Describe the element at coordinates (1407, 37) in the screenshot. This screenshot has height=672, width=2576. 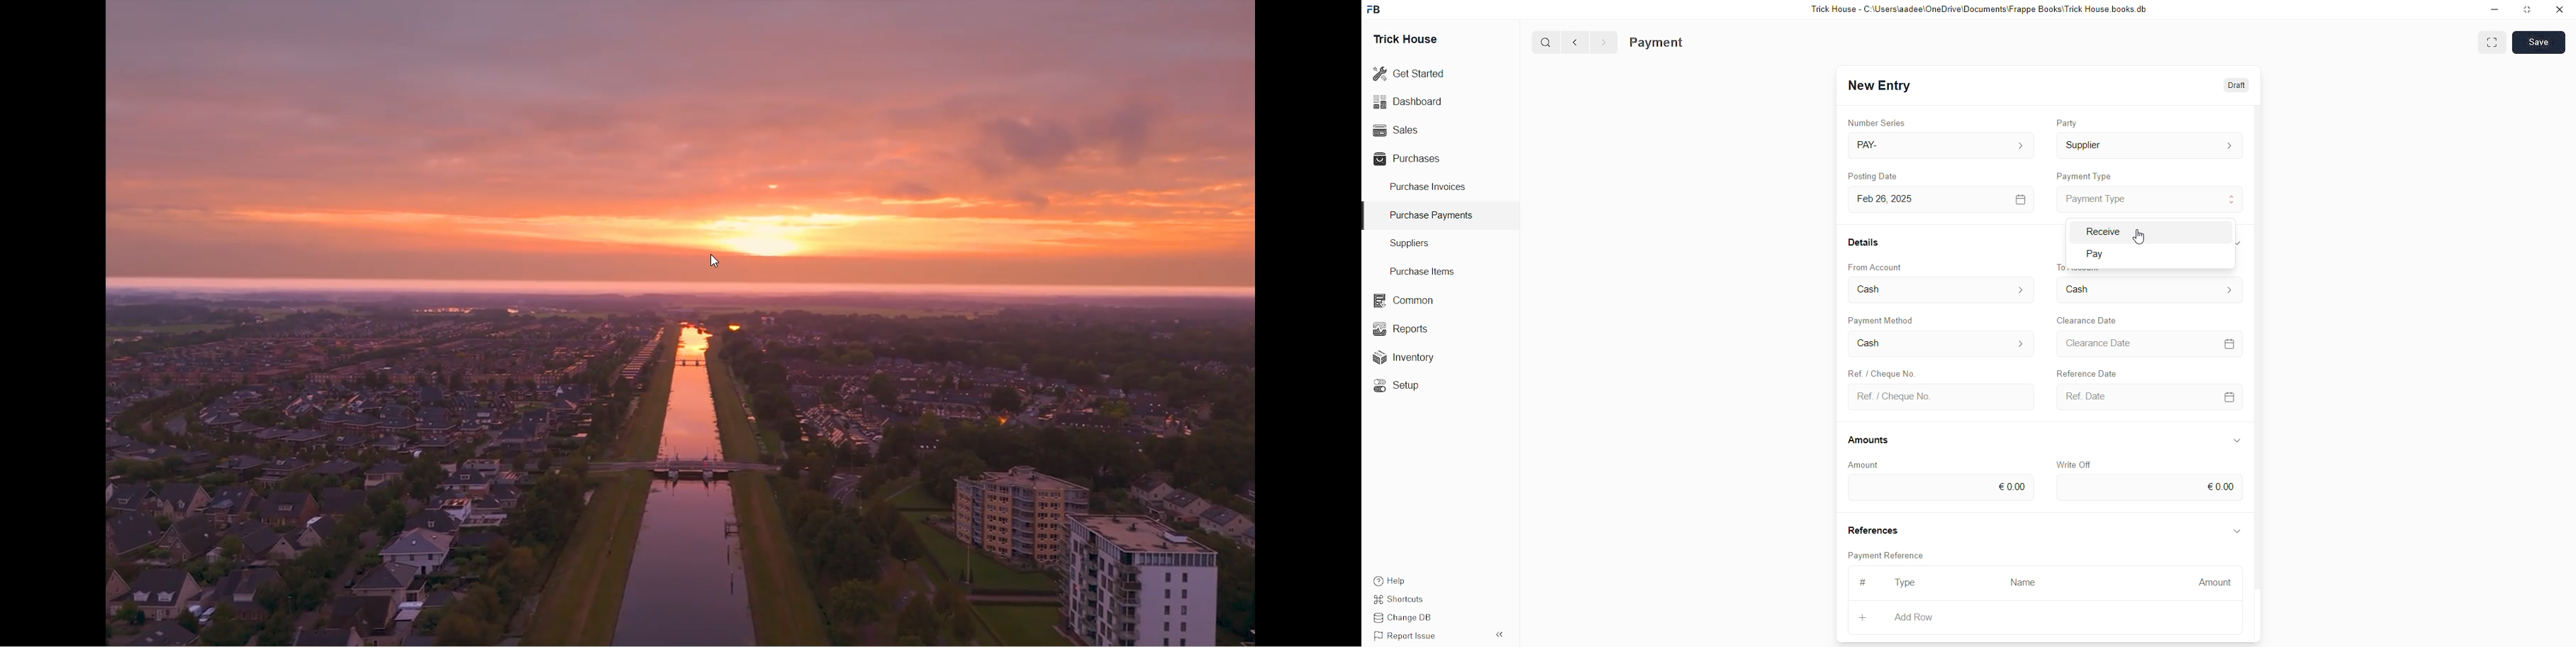
I see `Trick House` at that location.